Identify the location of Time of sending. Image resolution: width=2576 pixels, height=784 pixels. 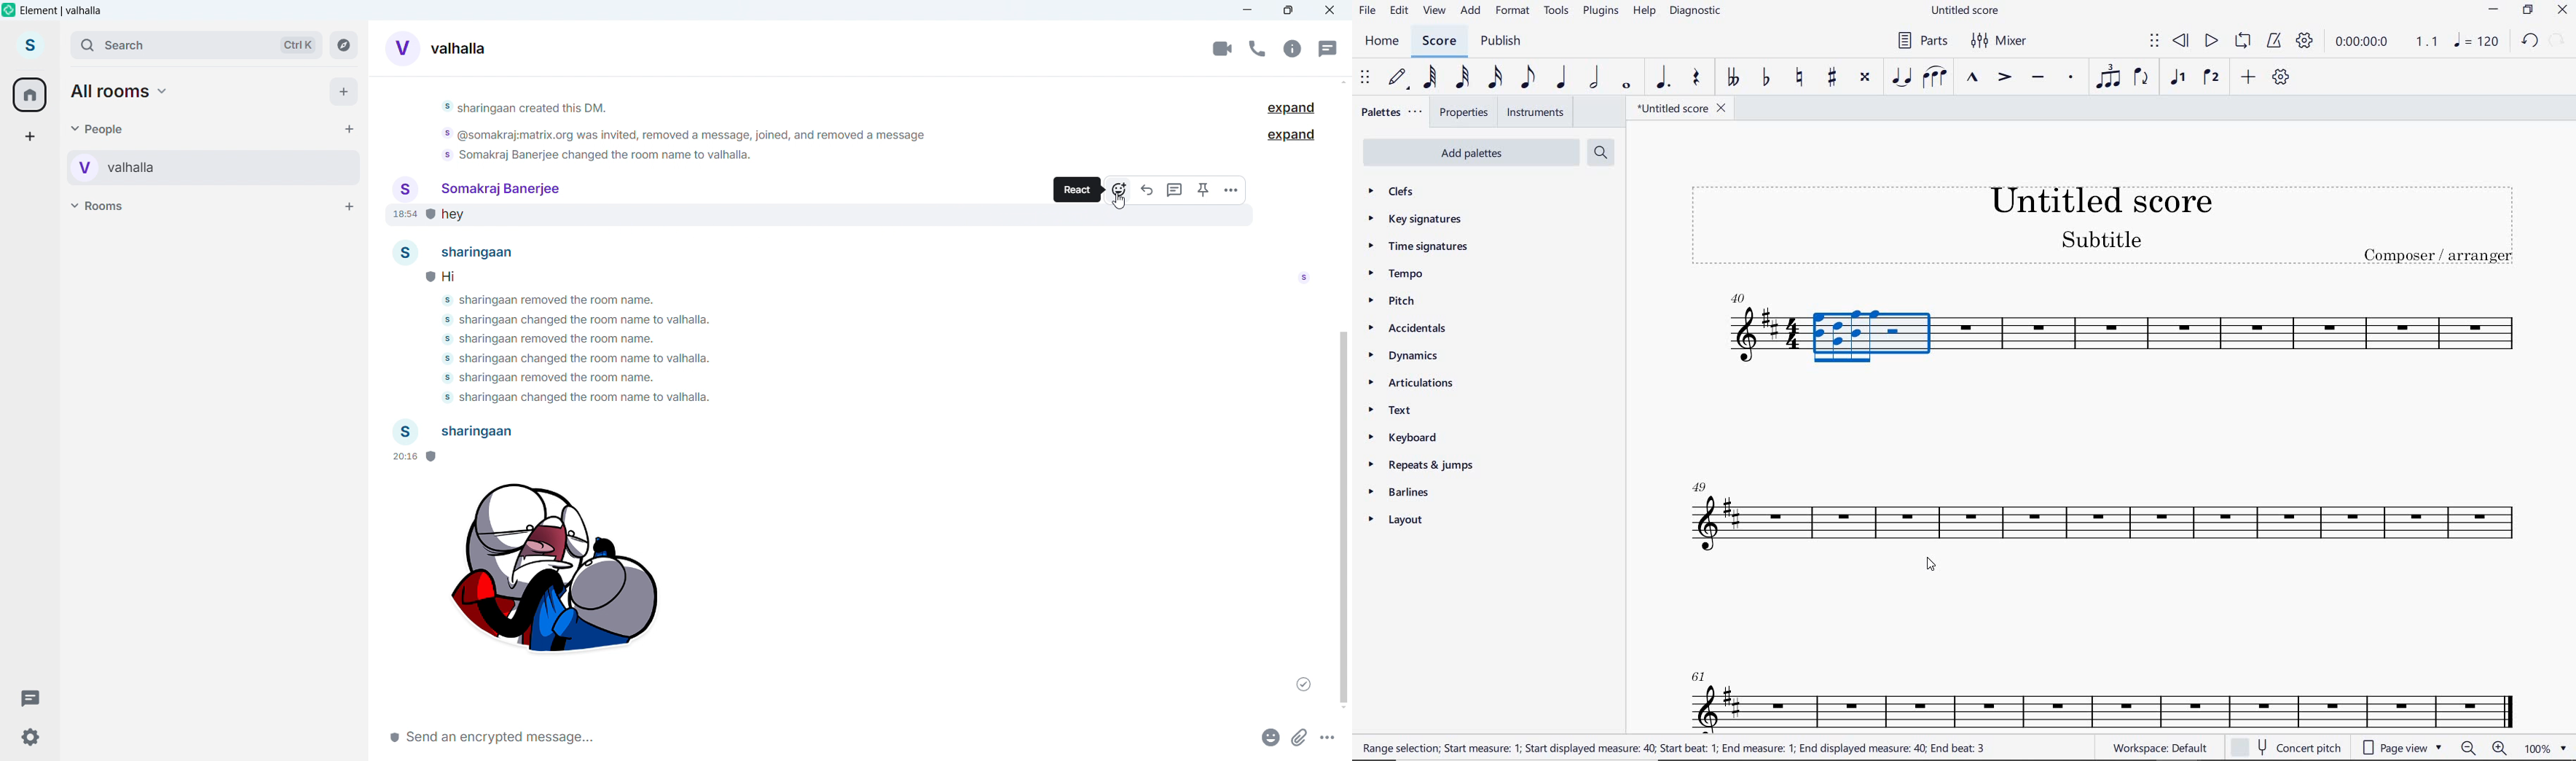
(412, 457).